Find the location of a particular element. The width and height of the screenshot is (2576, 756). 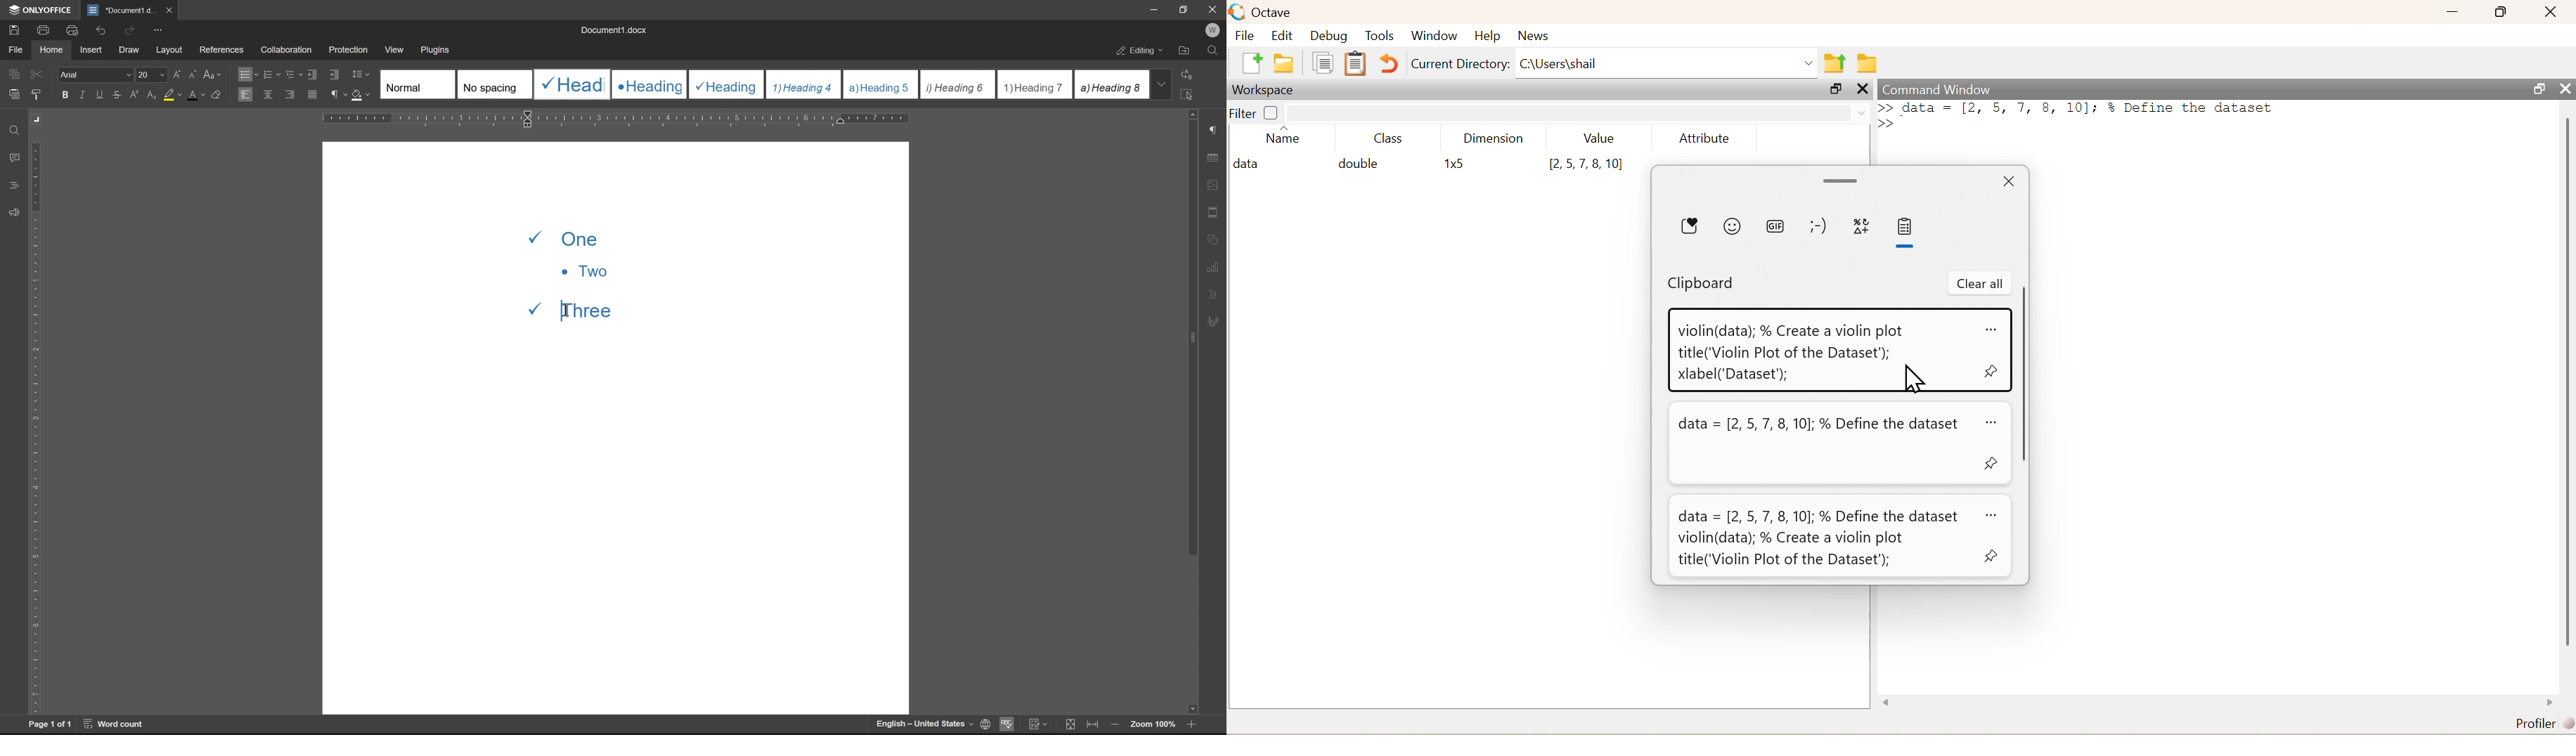

file is located at coordinates (1245, 34).